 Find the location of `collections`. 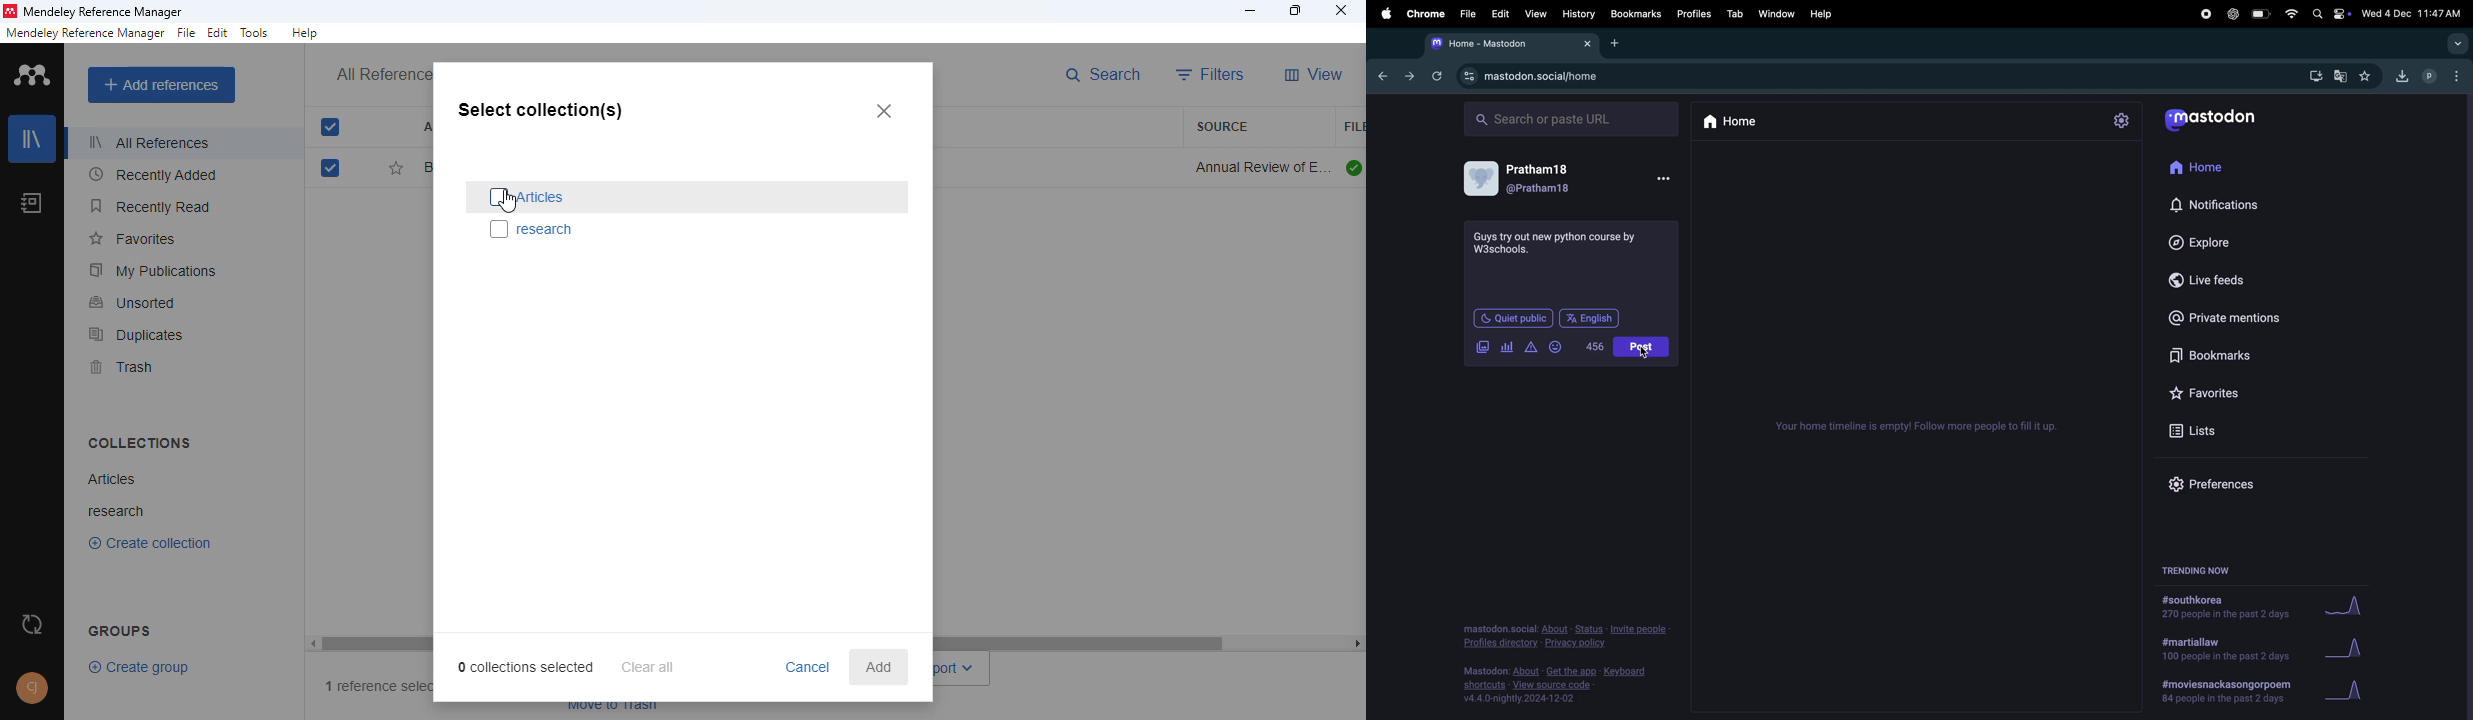

collections is located at coordinates (141, 443).